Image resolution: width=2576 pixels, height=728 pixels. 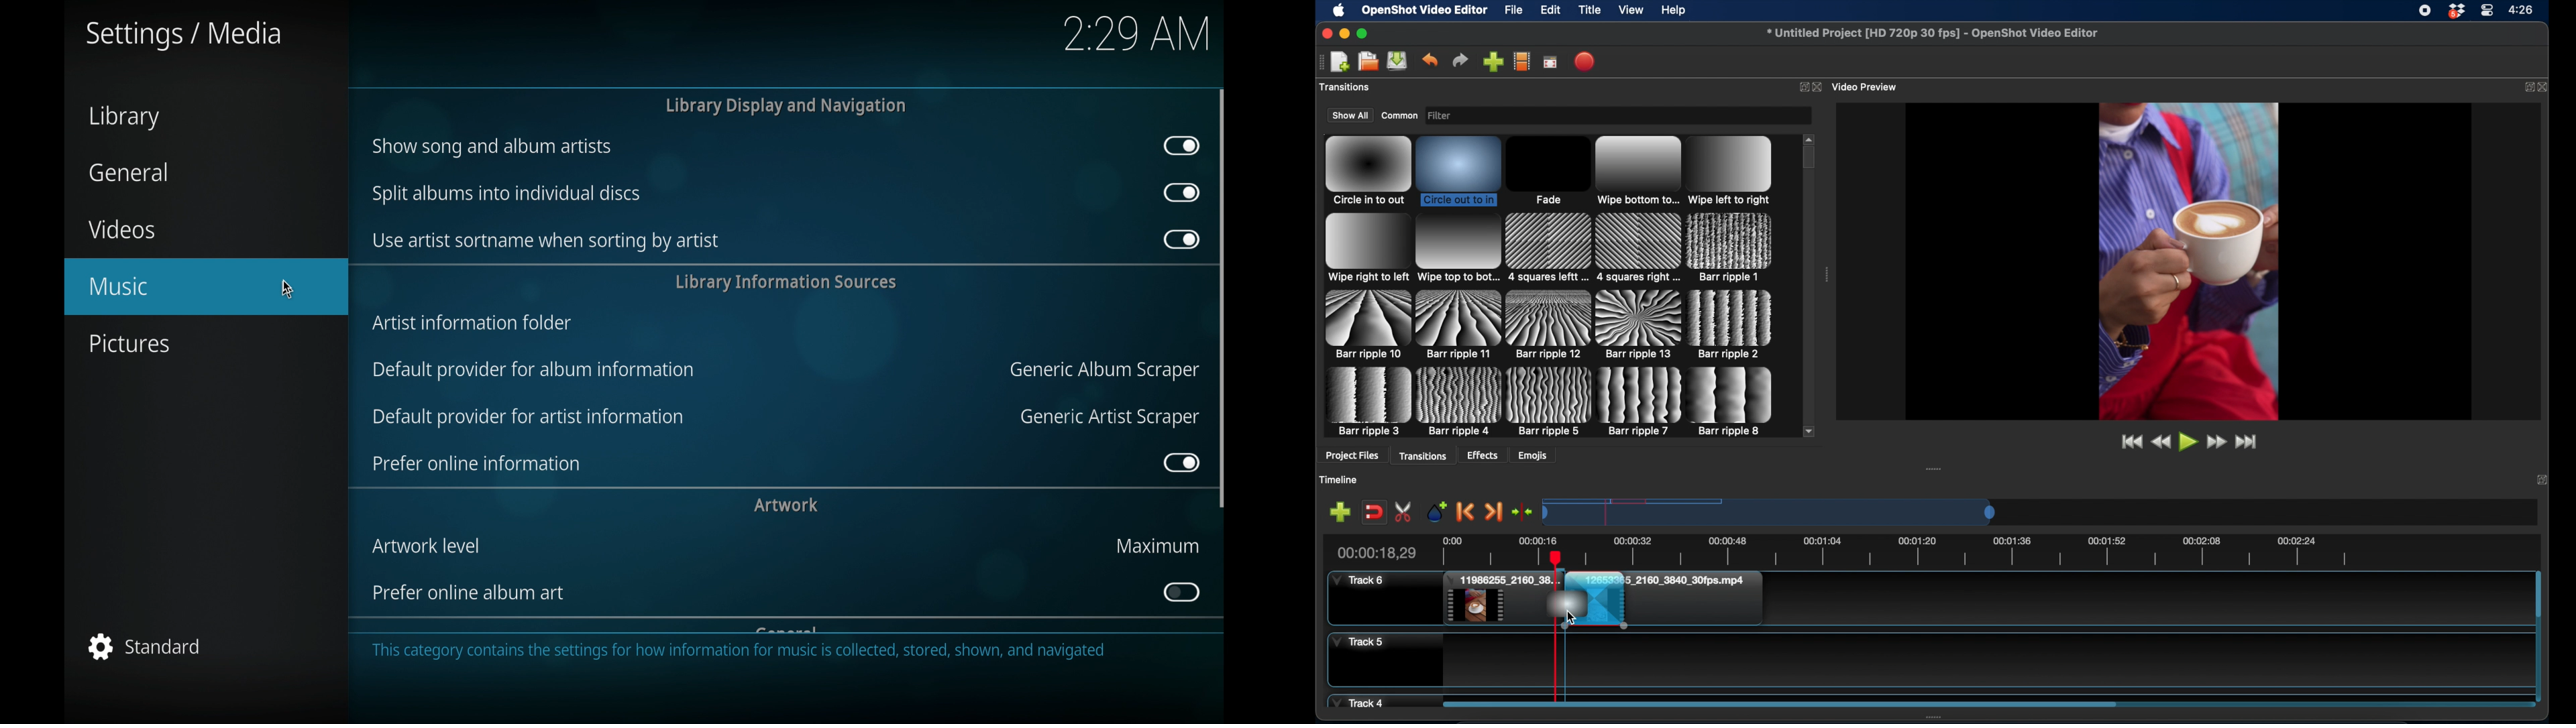 I want to click on file name, so click(x=1933, y=34).